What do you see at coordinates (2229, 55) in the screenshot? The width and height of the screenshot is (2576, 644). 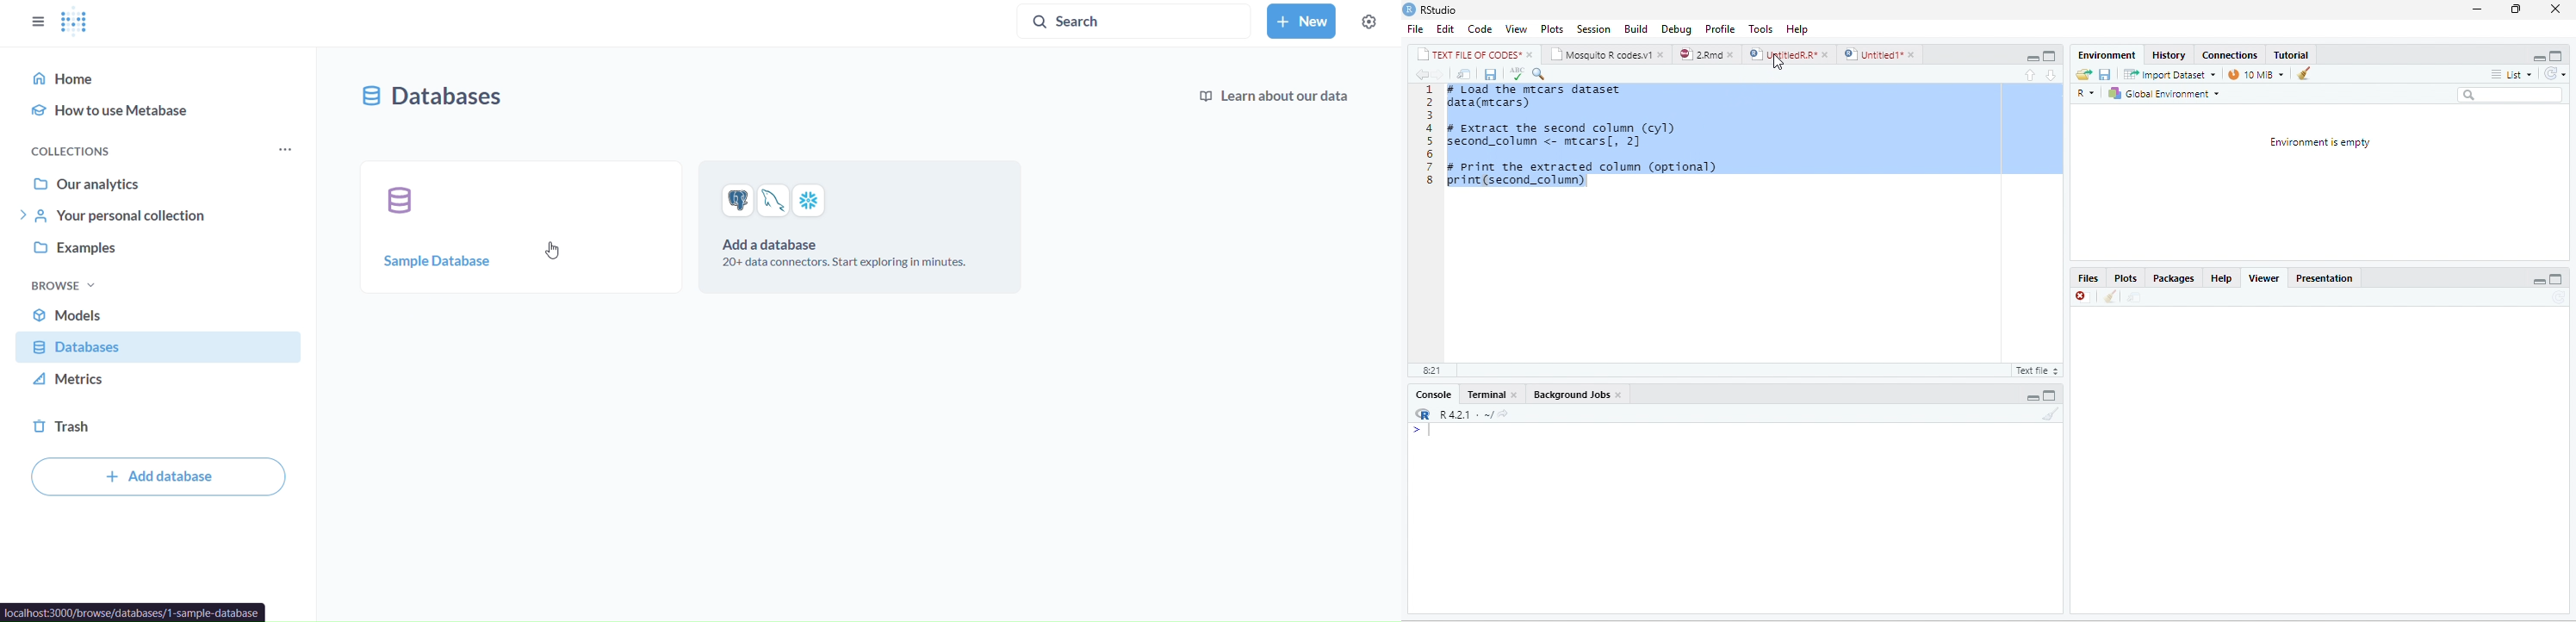 I see `‘Connections` at bounding box center [2229, 55].